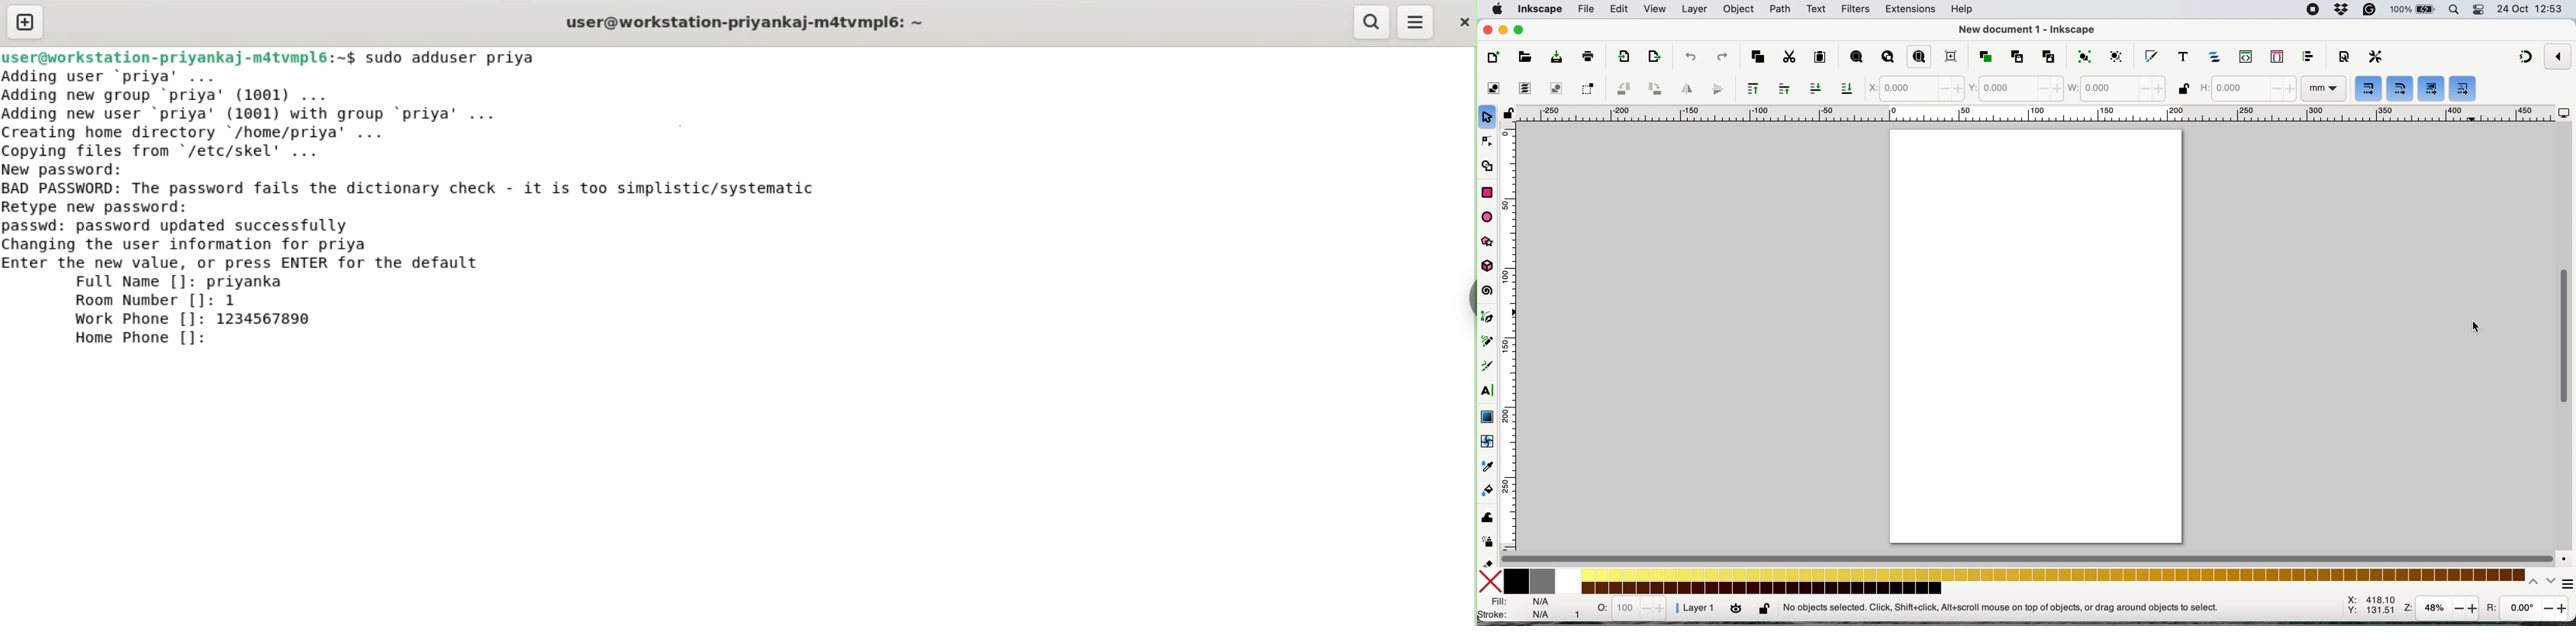  What do you see at coordinates (1510, 336) in the screenshot?
I see `vertical scale` at bounding box center [1510, 336].